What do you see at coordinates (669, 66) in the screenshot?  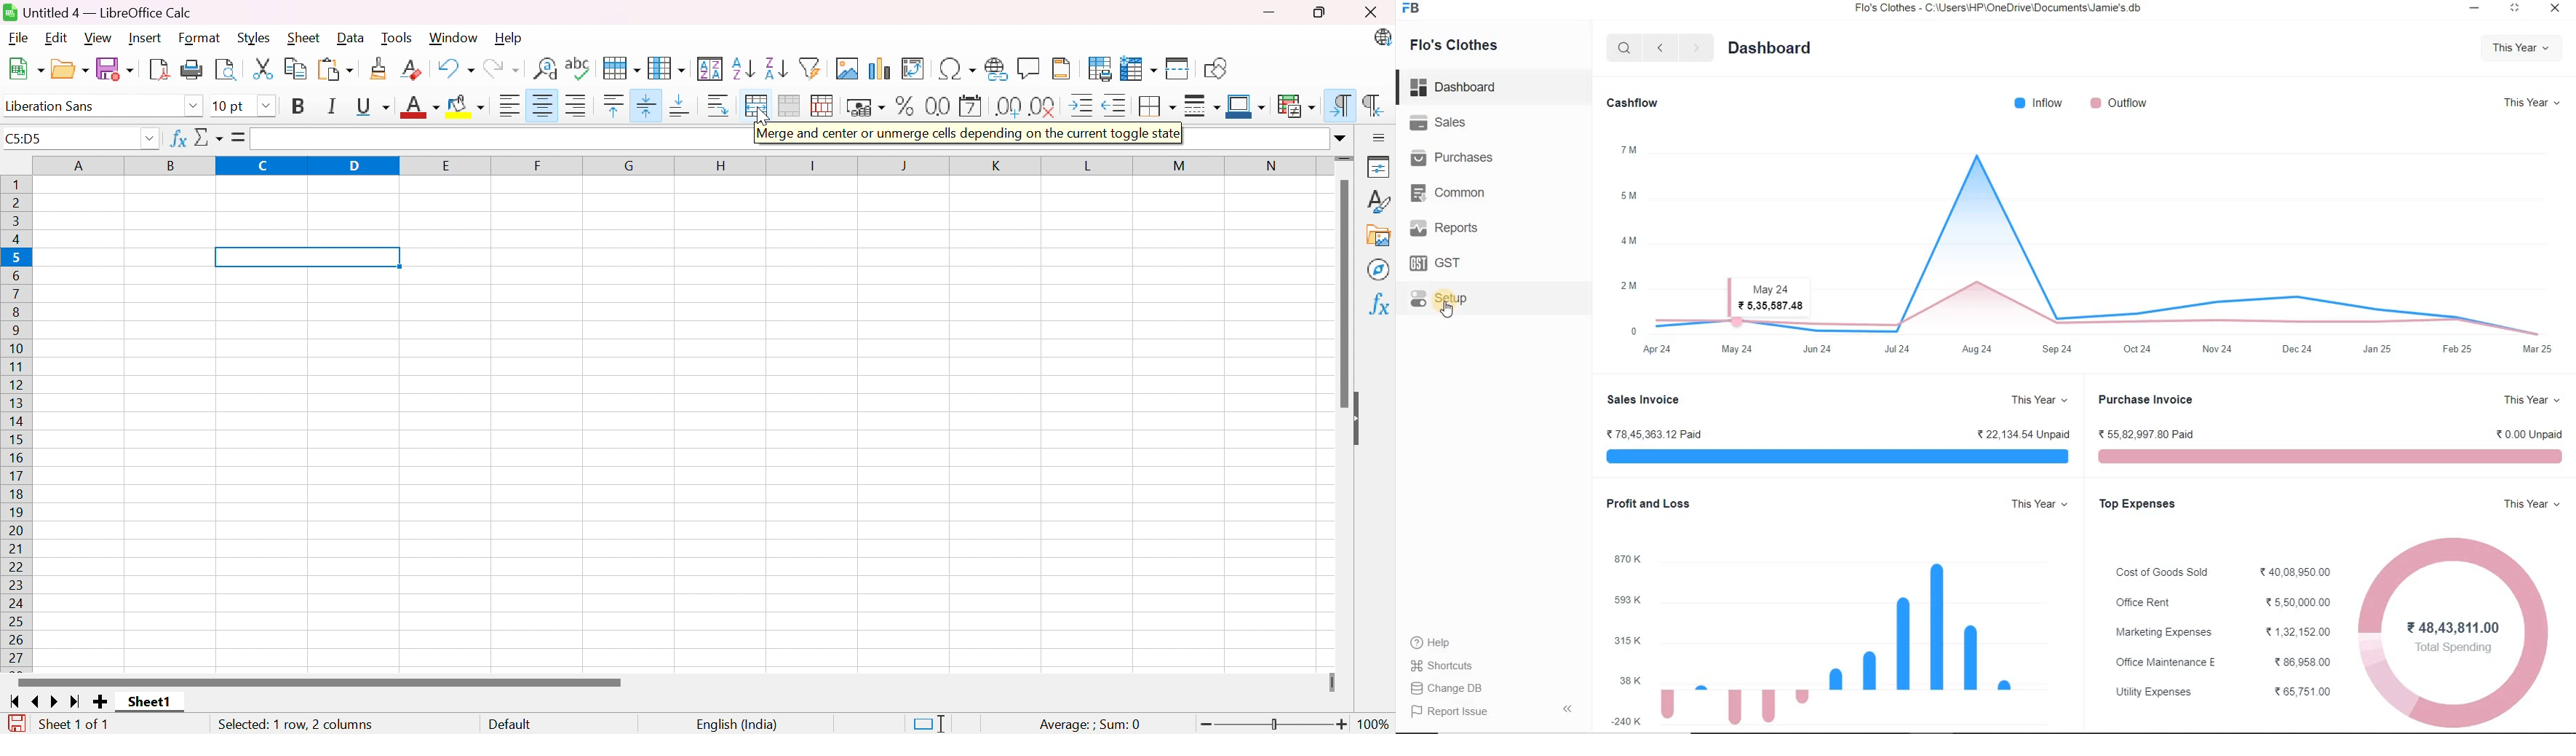 I see `Column` at bounding box center [669, 66].